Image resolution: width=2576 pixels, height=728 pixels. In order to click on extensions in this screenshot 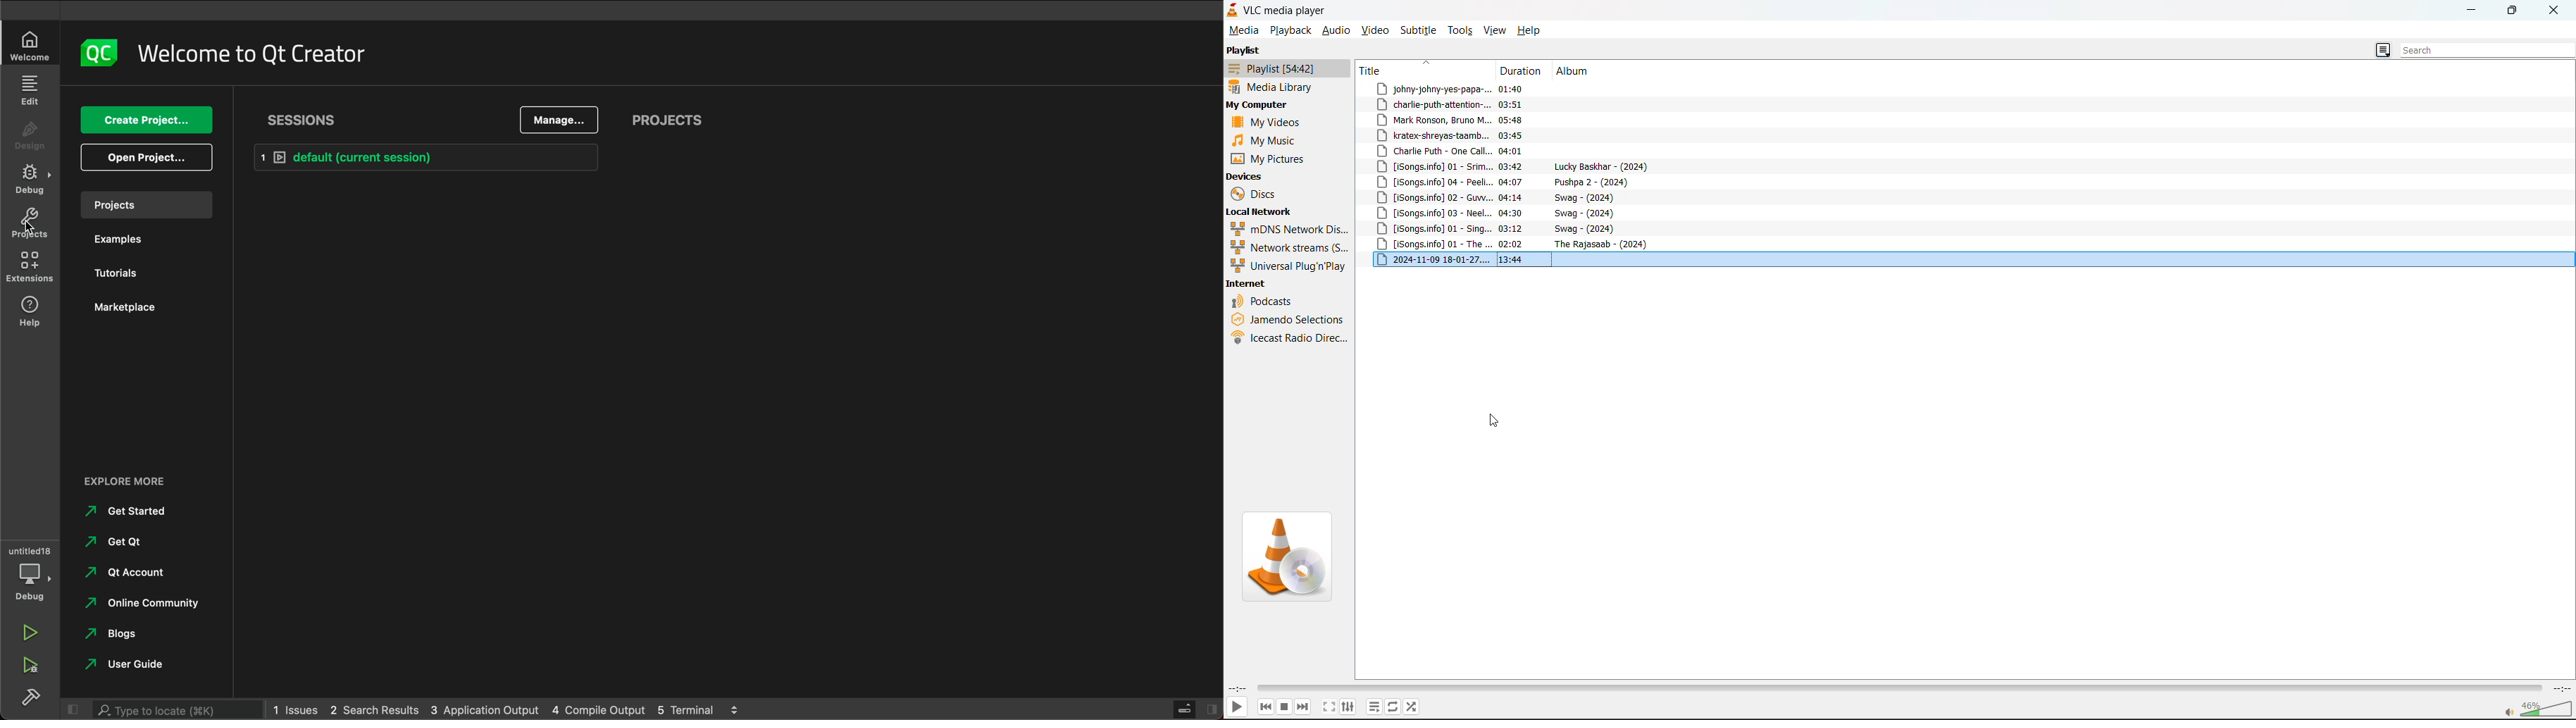, I will do `click(29, 267)`.